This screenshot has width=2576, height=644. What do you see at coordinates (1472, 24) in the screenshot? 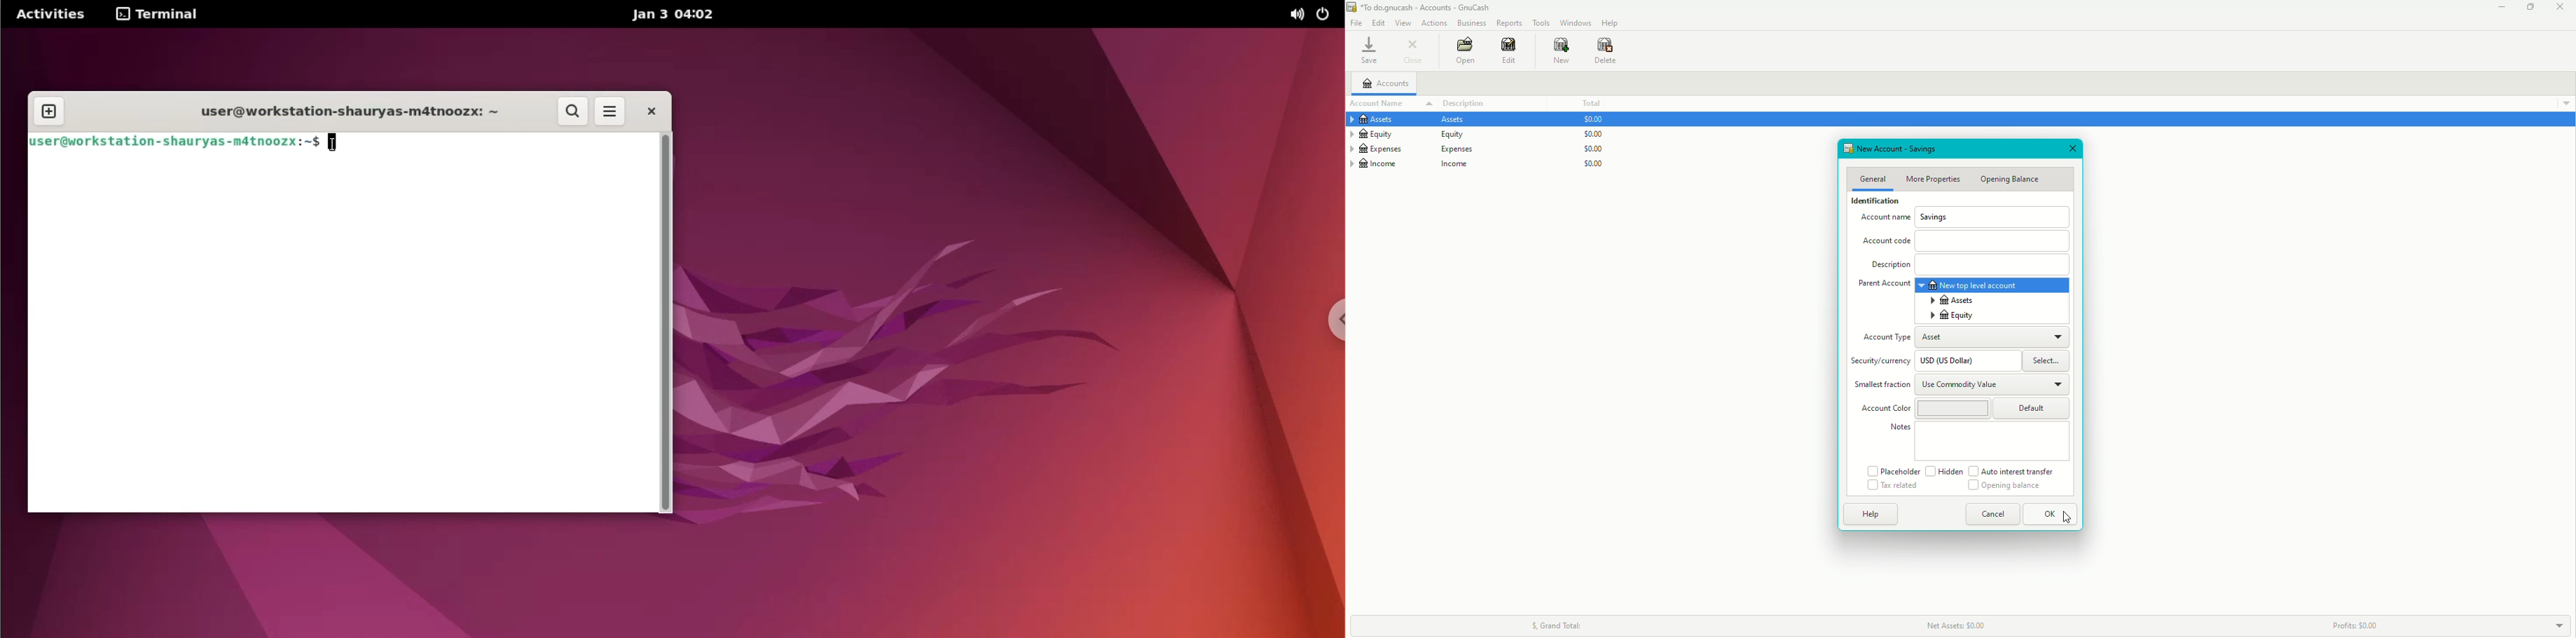
I see `Business` at bounding box center [1472, 24].